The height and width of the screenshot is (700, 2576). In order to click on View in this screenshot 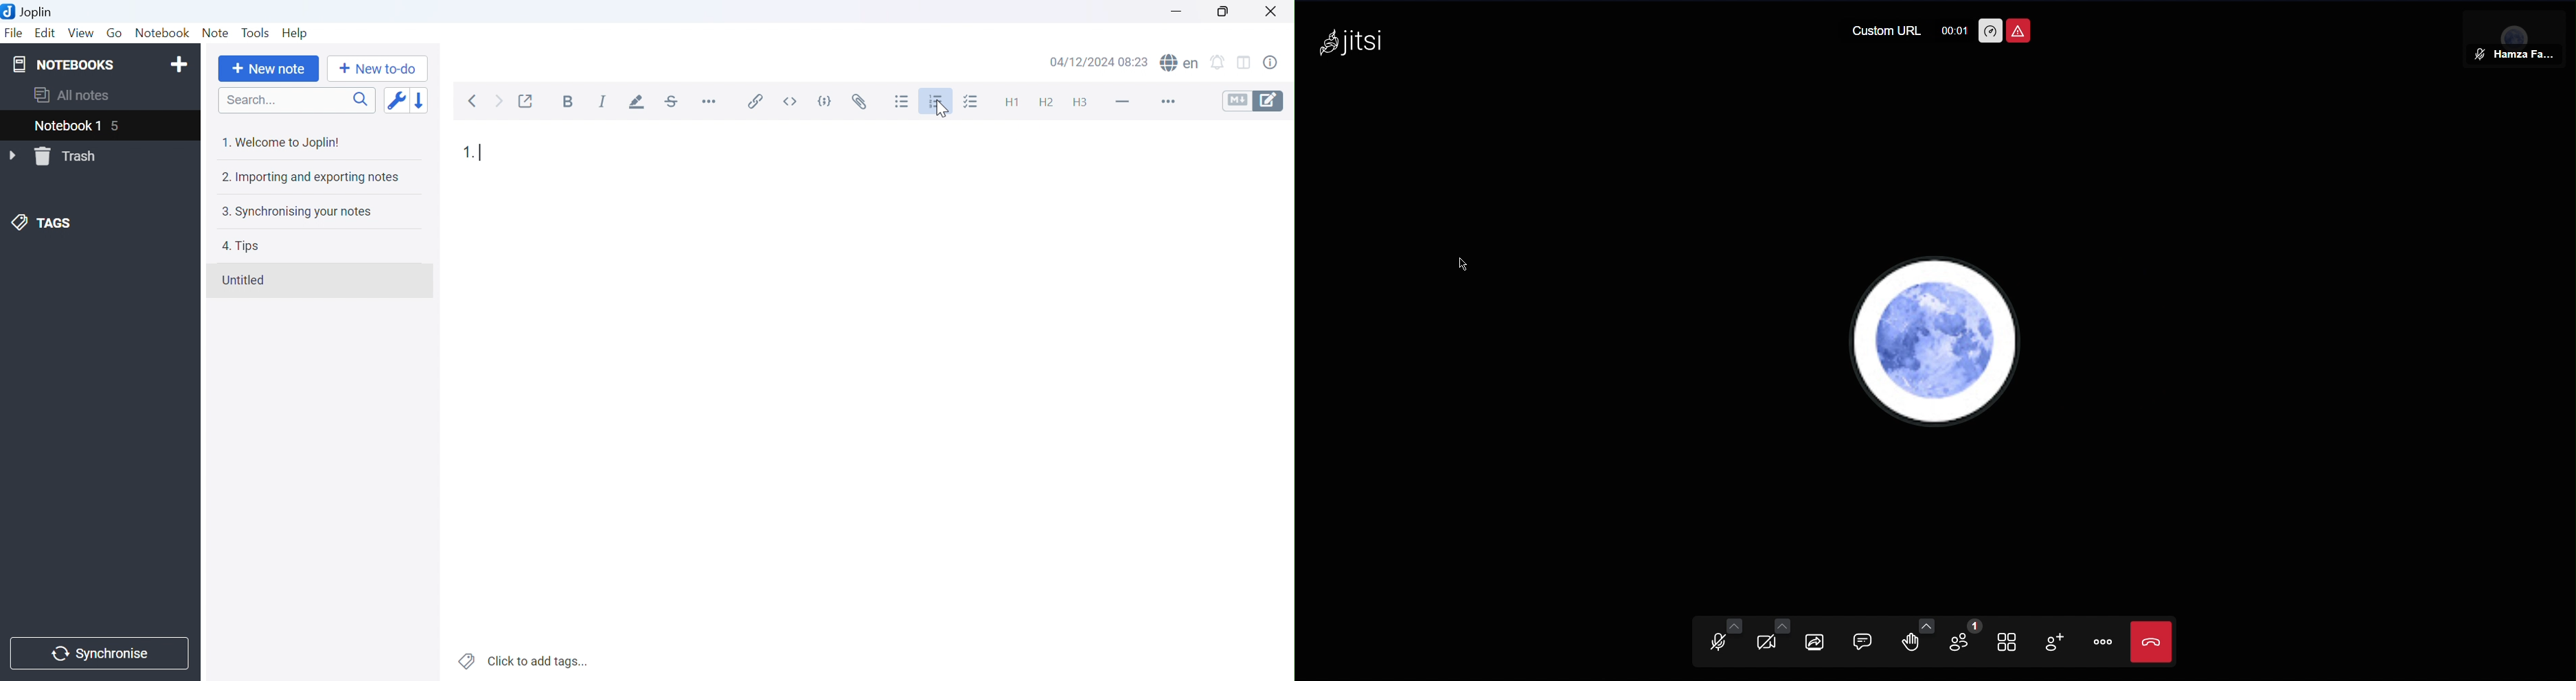, I will do `click(1769, 645)`.